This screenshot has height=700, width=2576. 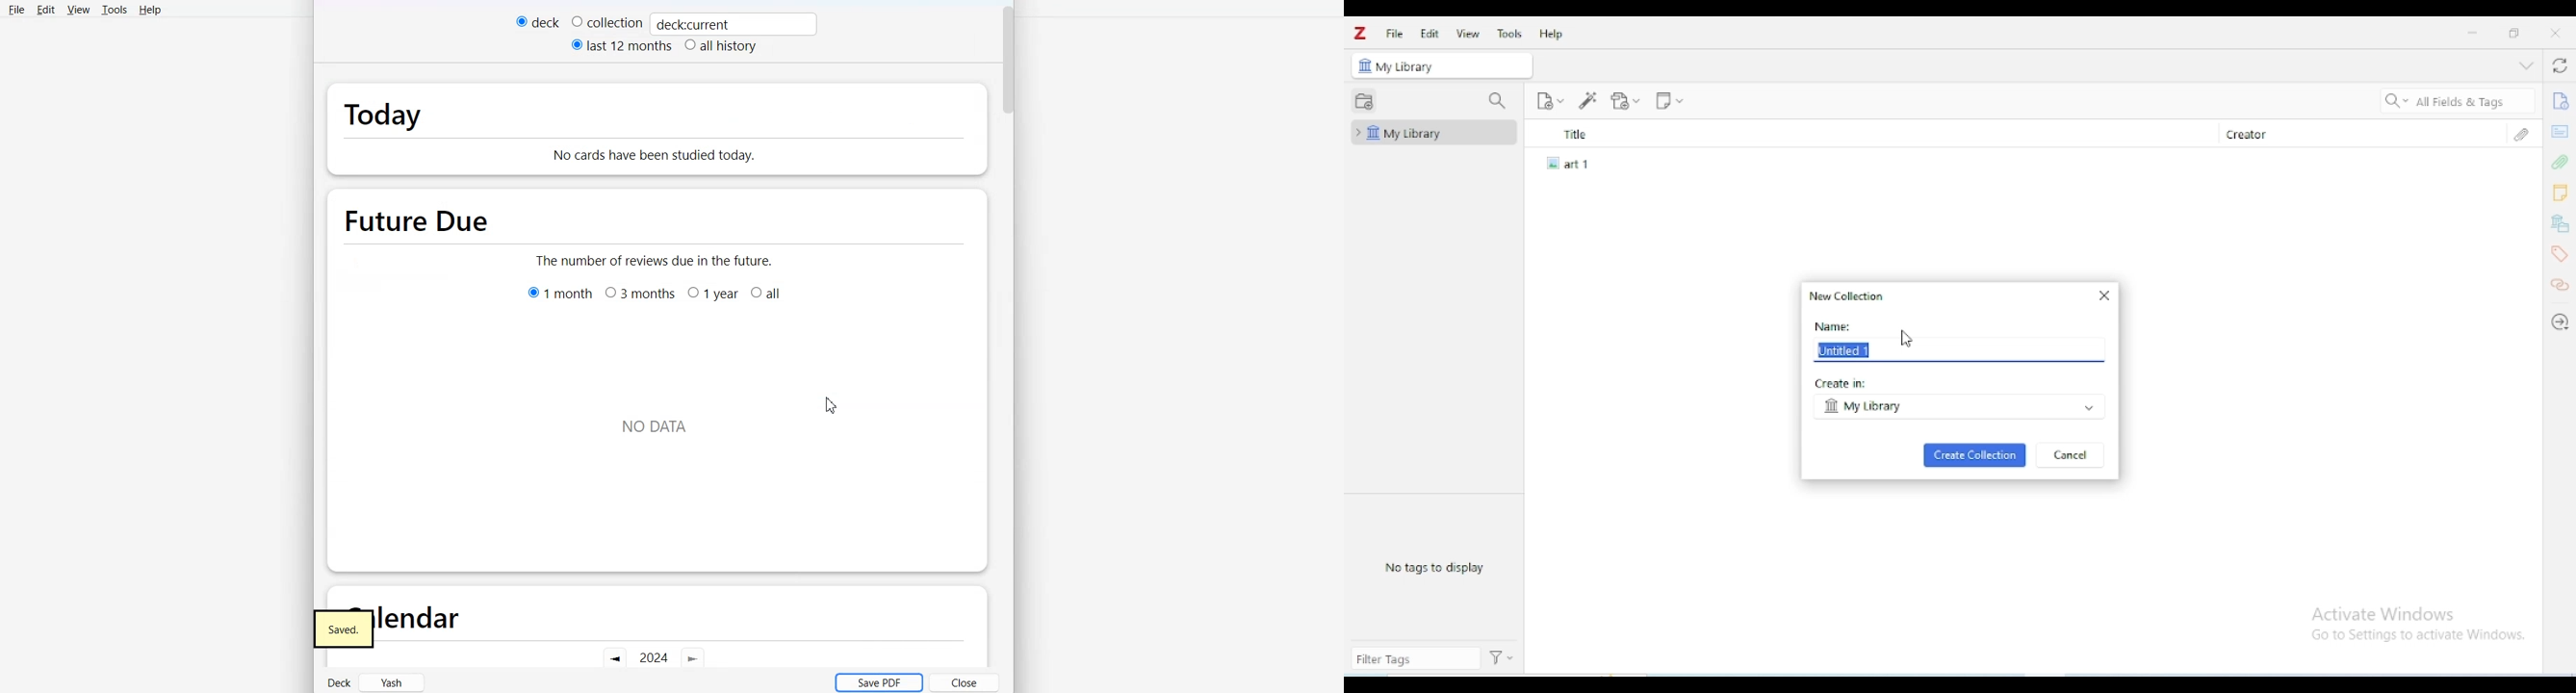 What do you see at coordinates (614, 659) in the screenshot?
I see `Go Back` at bounding box center [614, 659].